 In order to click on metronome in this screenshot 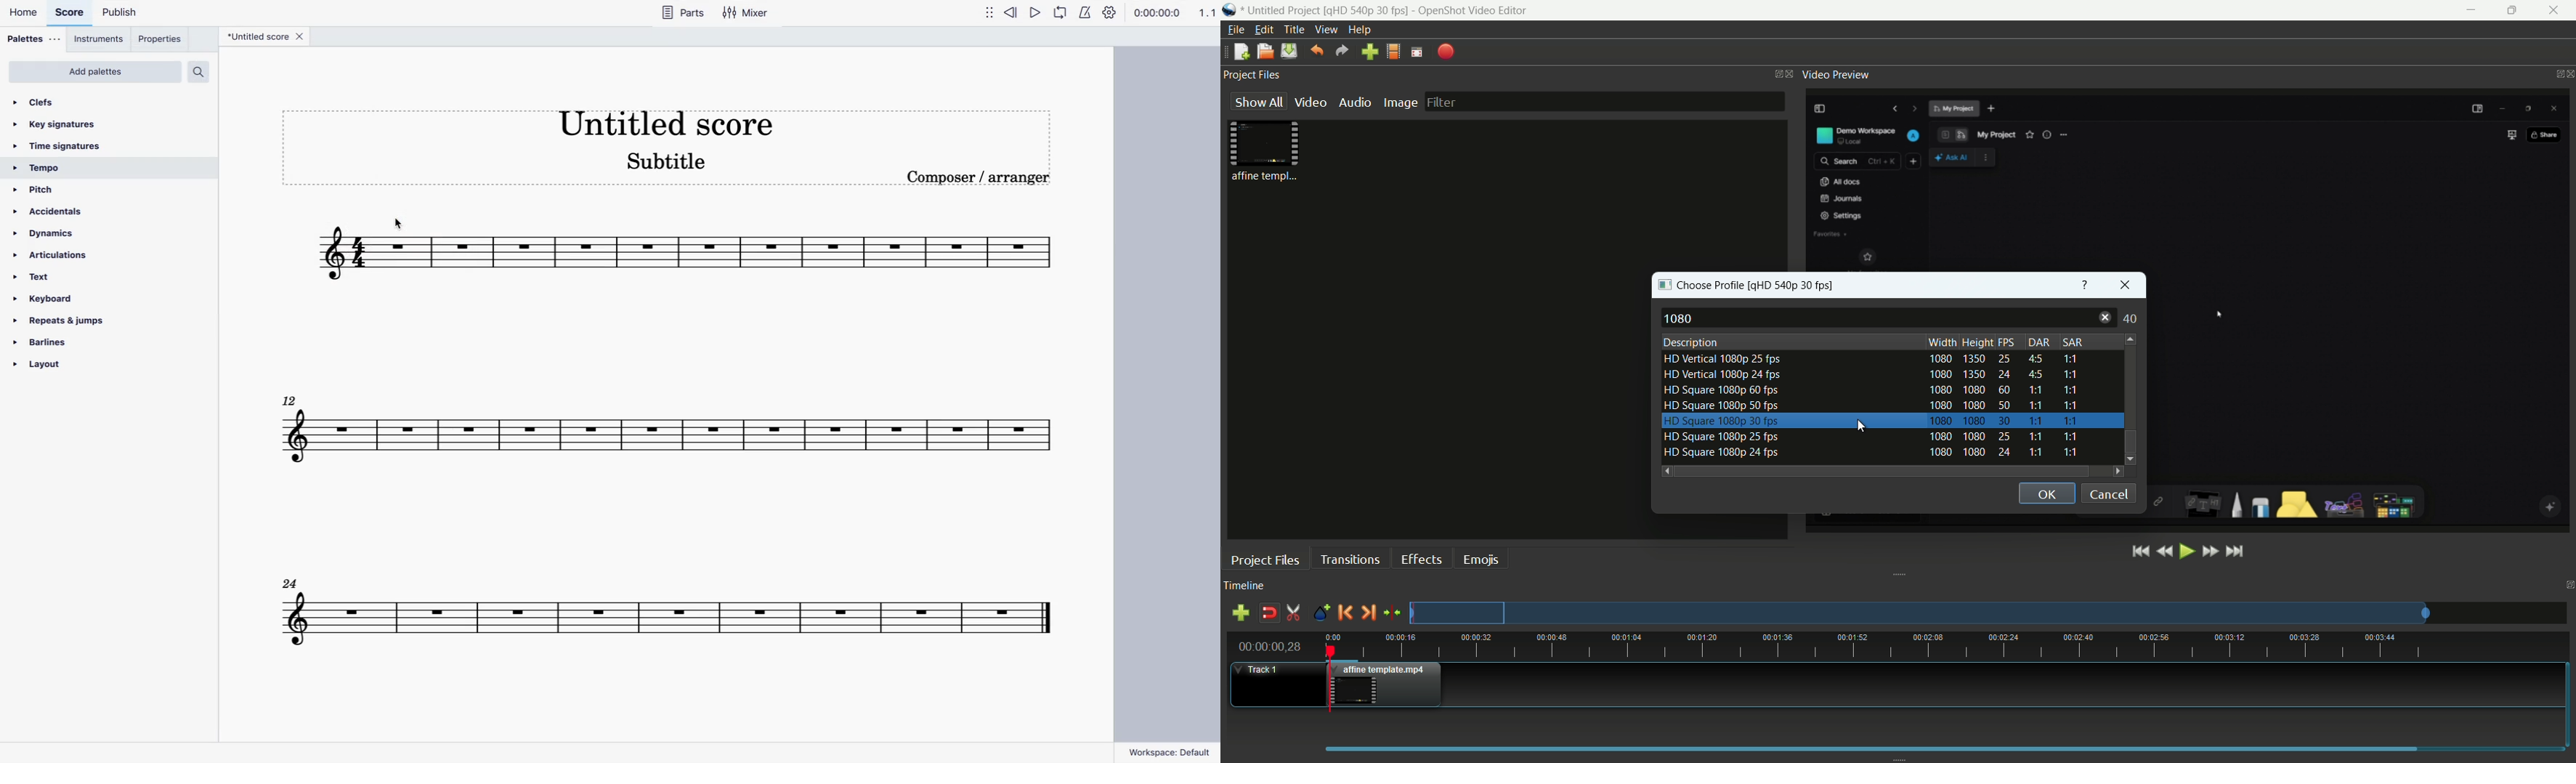, I will do `click(1083, 12)`.